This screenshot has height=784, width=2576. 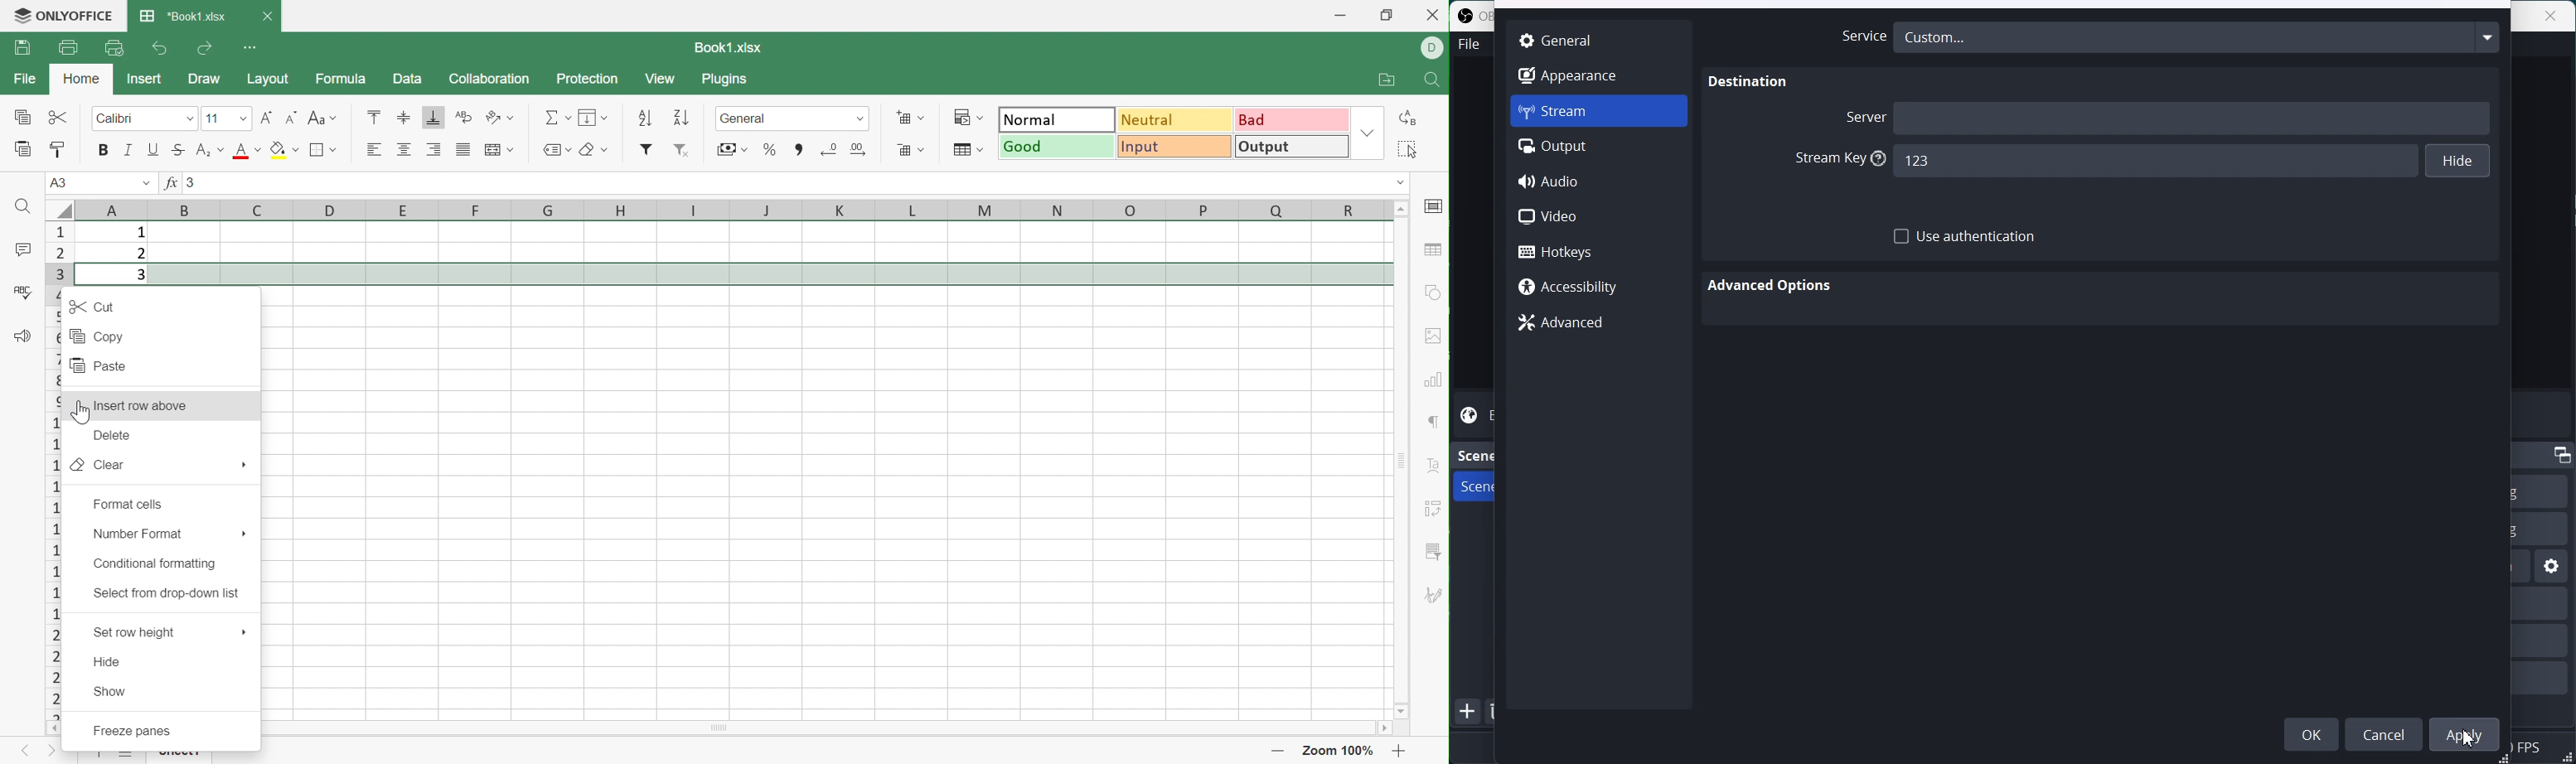 What do you see at coordinates (1965, 237) in the screenshot?
I see `Use Authentication` at bounding box center [1965, 237].